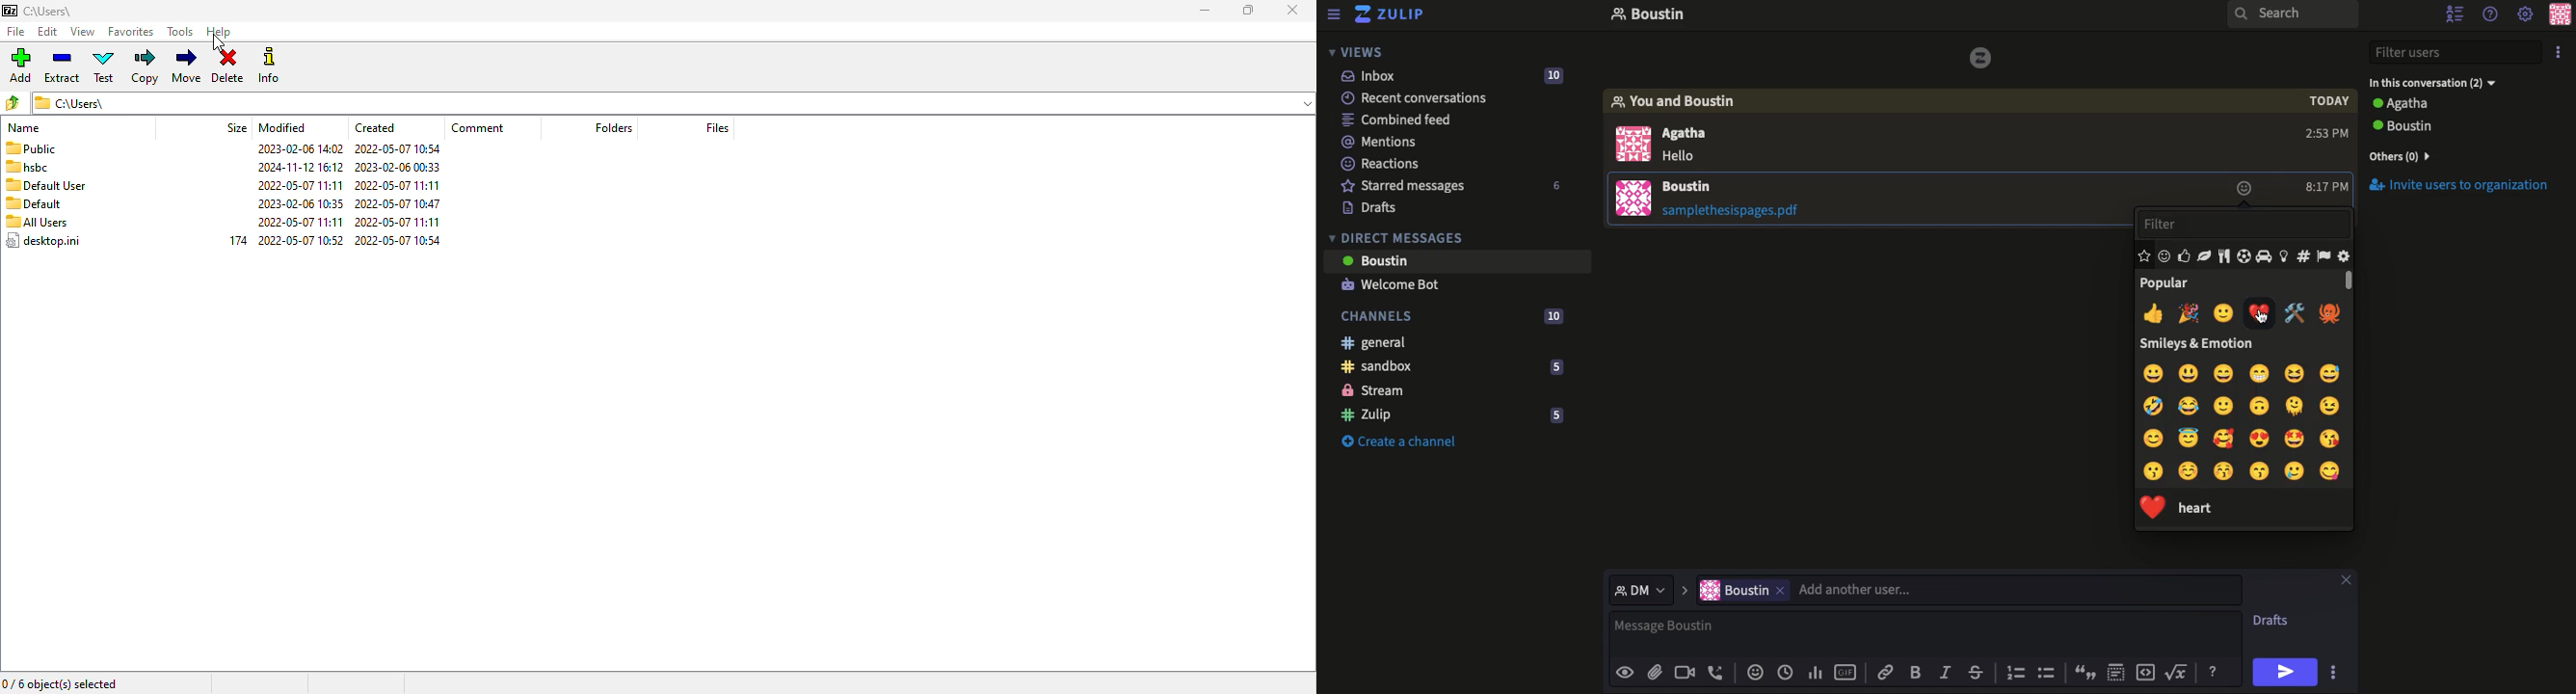 This screenshot has height=700, width=2576. Describe the element at coordinates (2284, 671) in the screenshot. I see `Send` at that location.